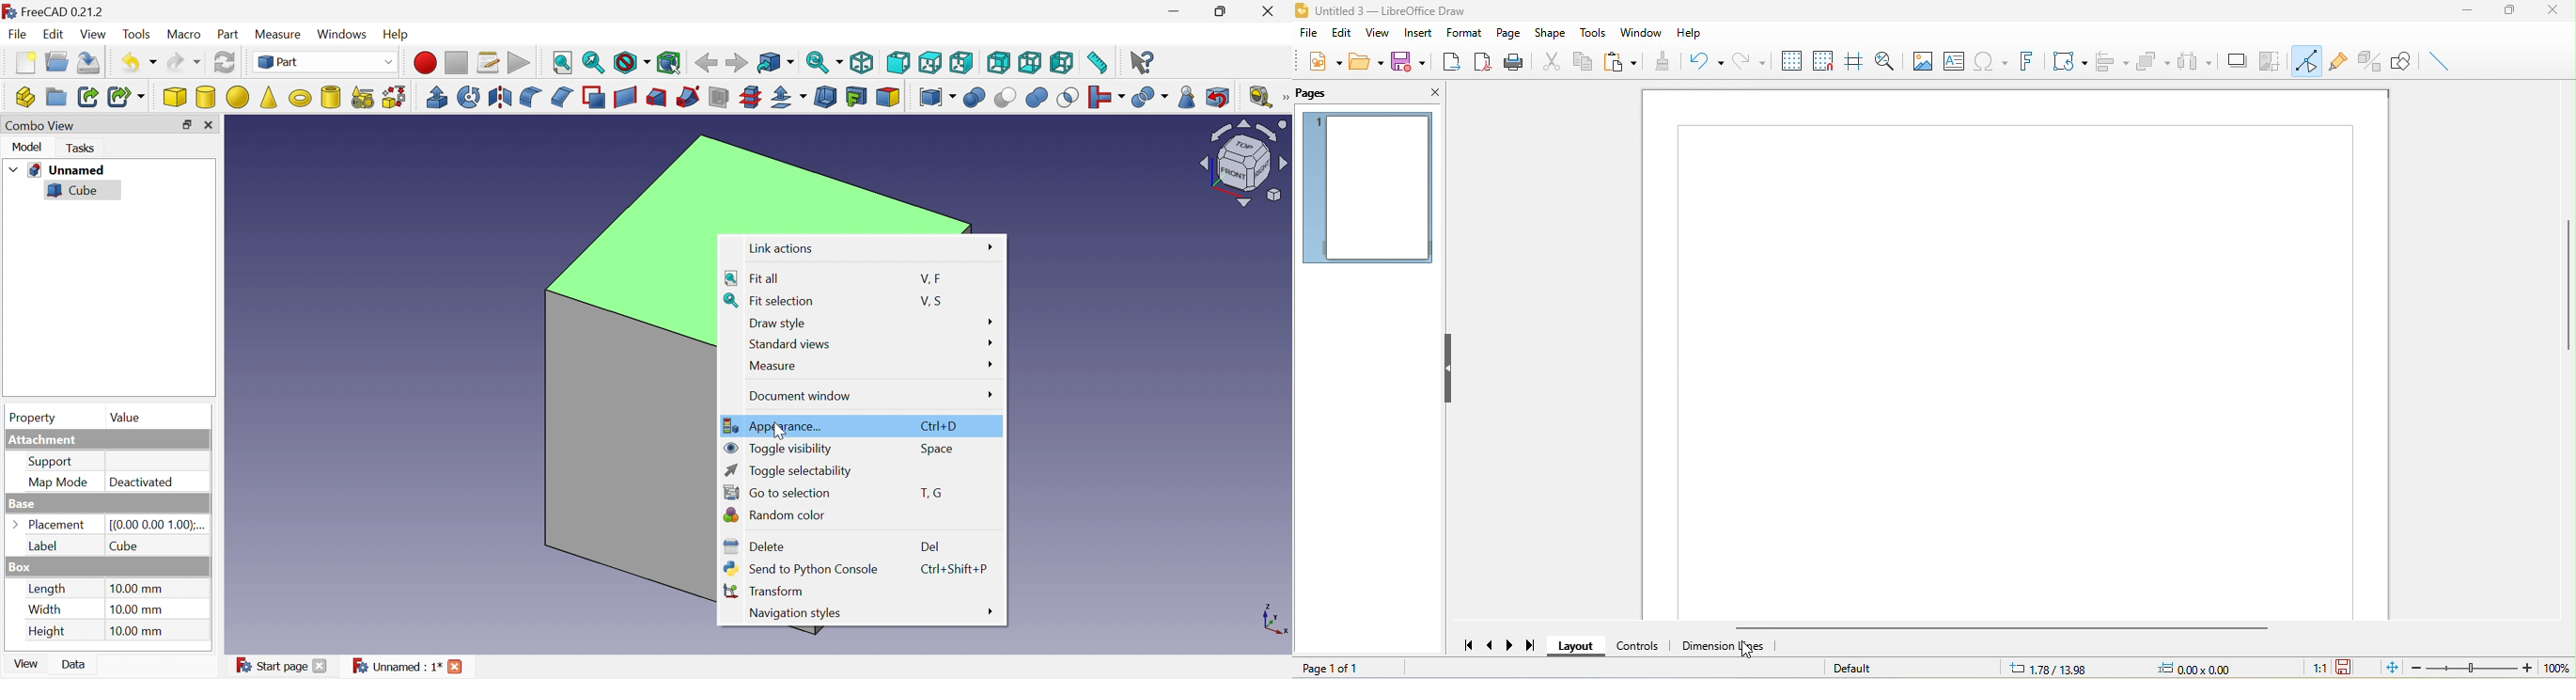 Image resolution: width=2576 pixels, height=700 pixels. I want to click on insert, so click(1415, 34).